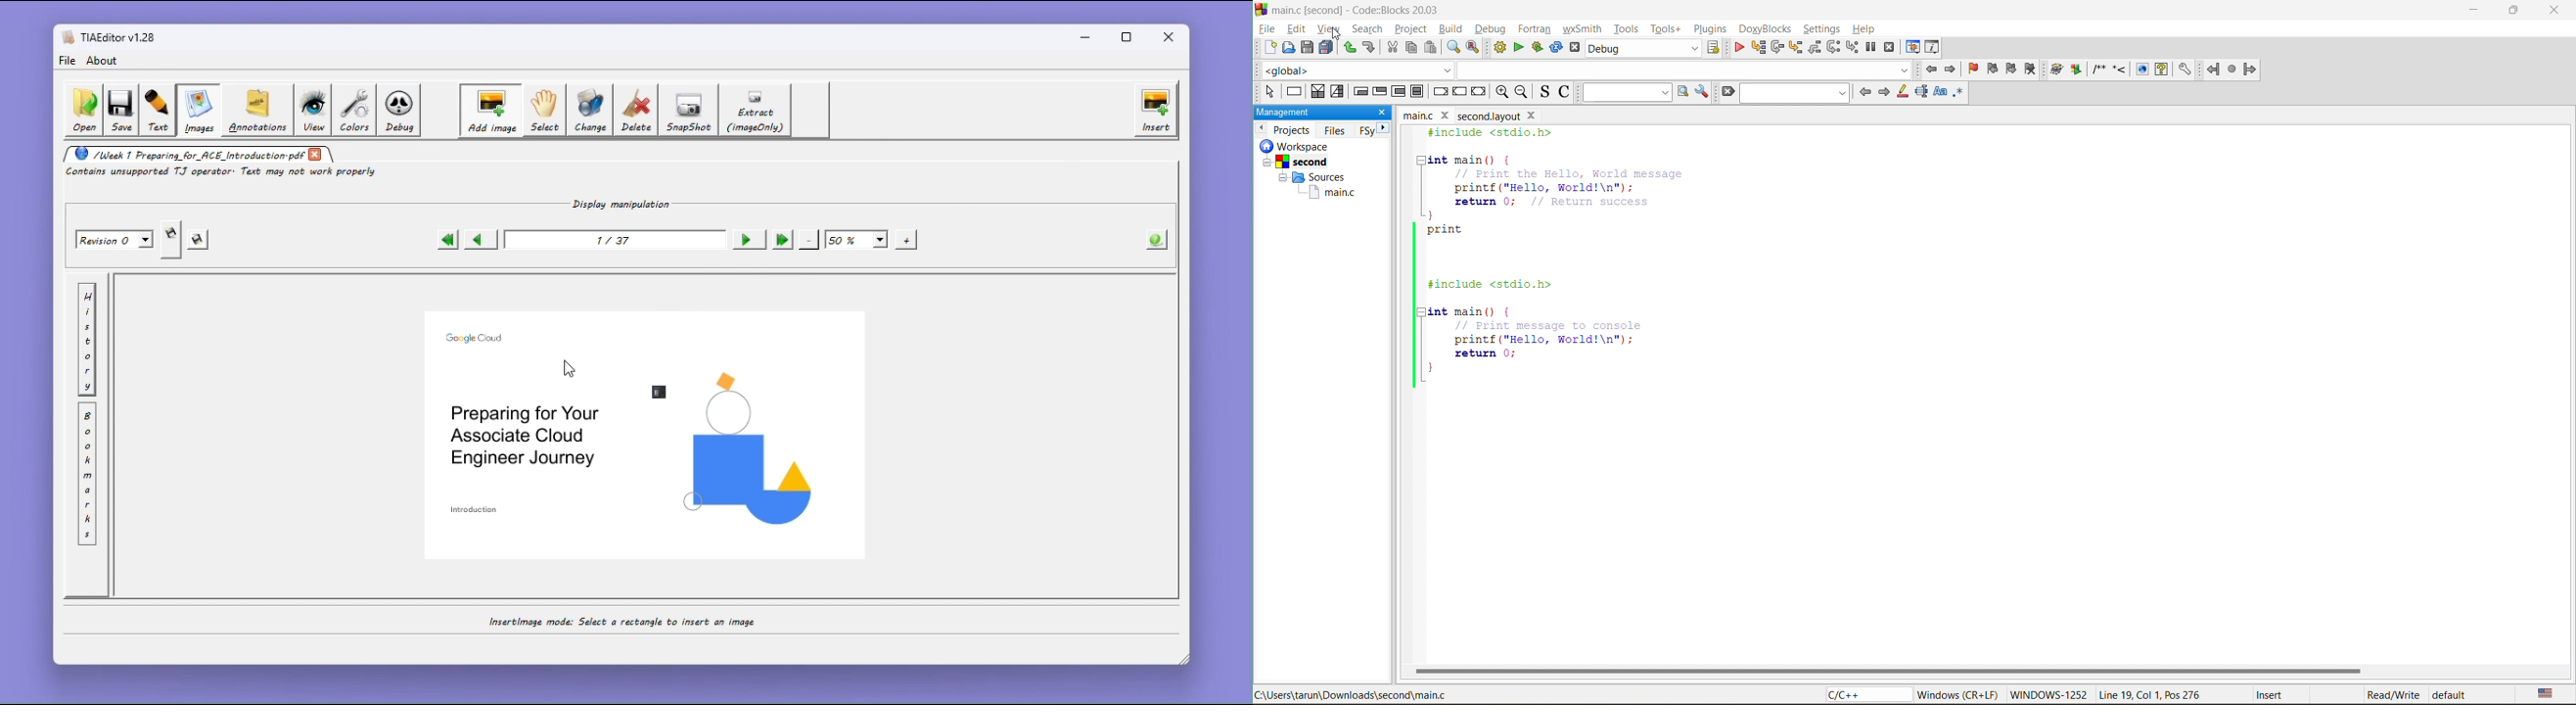 The height and width of the screenshot is (728, 2576). What do you see at coordinates (1471, 48) in the screenshot?
I see `replace` at bounding box center [1471, 48].